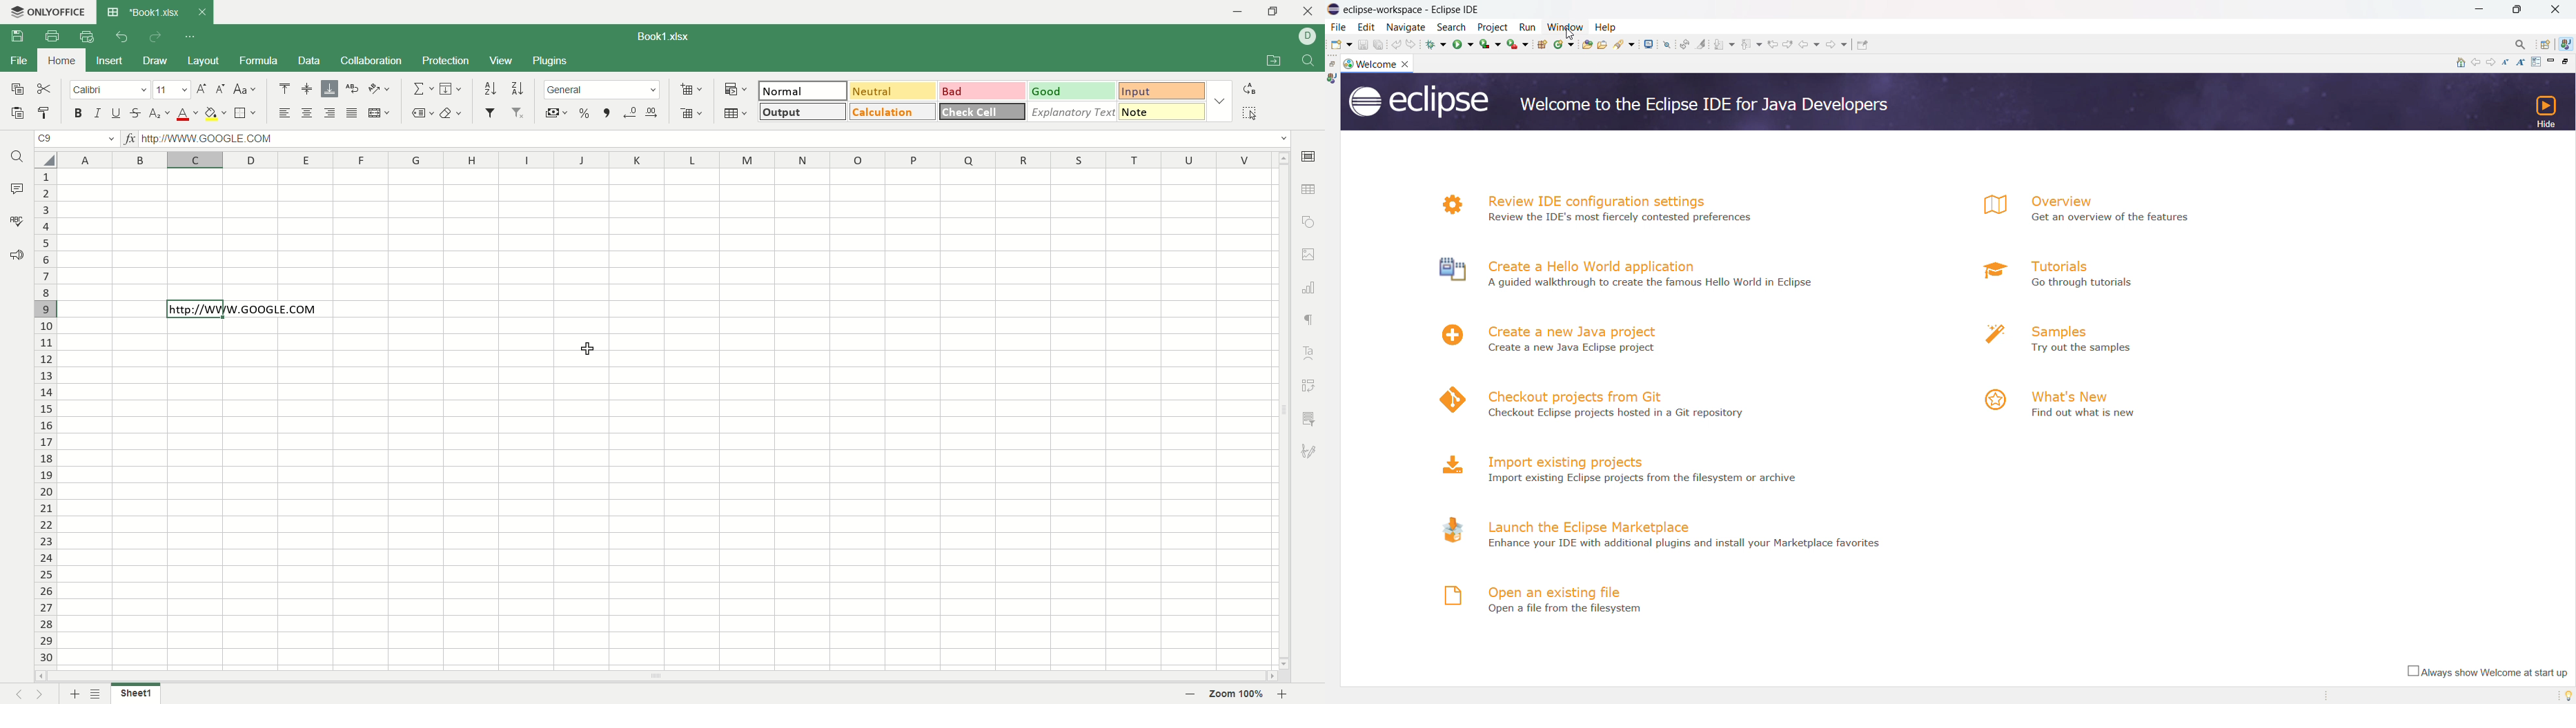  Describe the element at coordinates (2564, 695) in the screenshot. I see `tip of the day` at that location.